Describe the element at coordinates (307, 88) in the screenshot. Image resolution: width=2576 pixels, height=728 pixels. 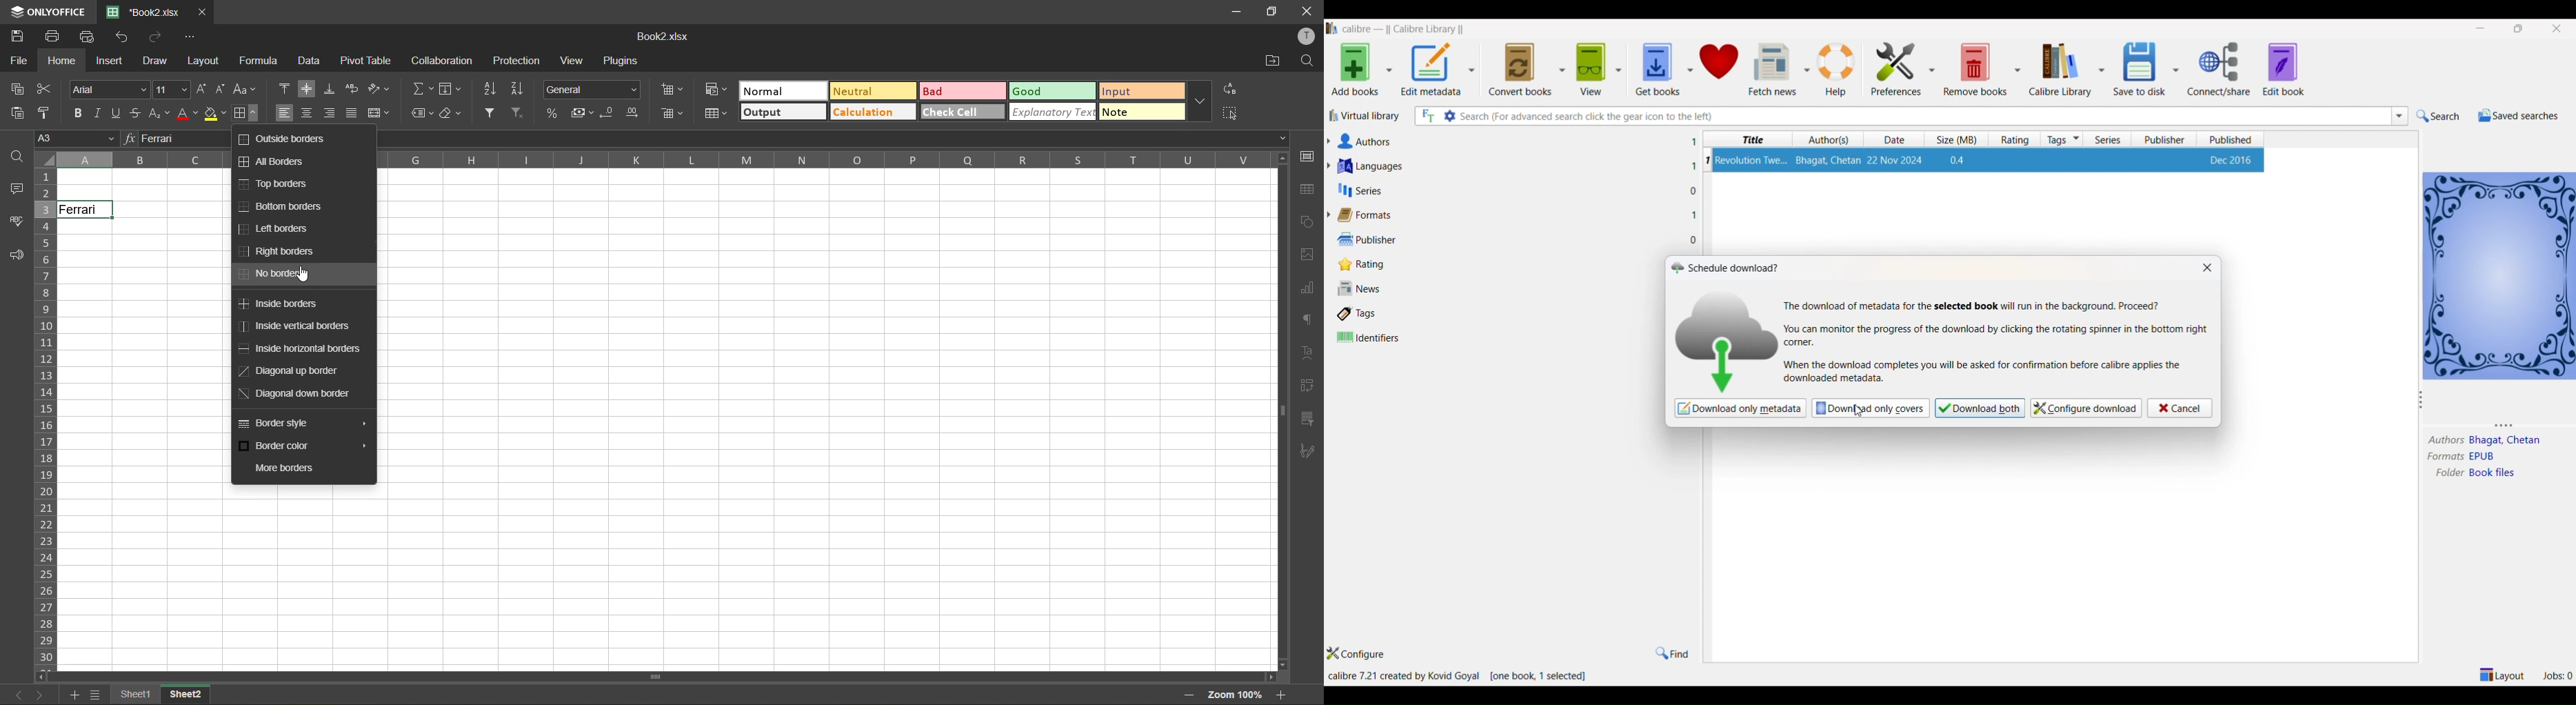
I see `align middle` at that location.